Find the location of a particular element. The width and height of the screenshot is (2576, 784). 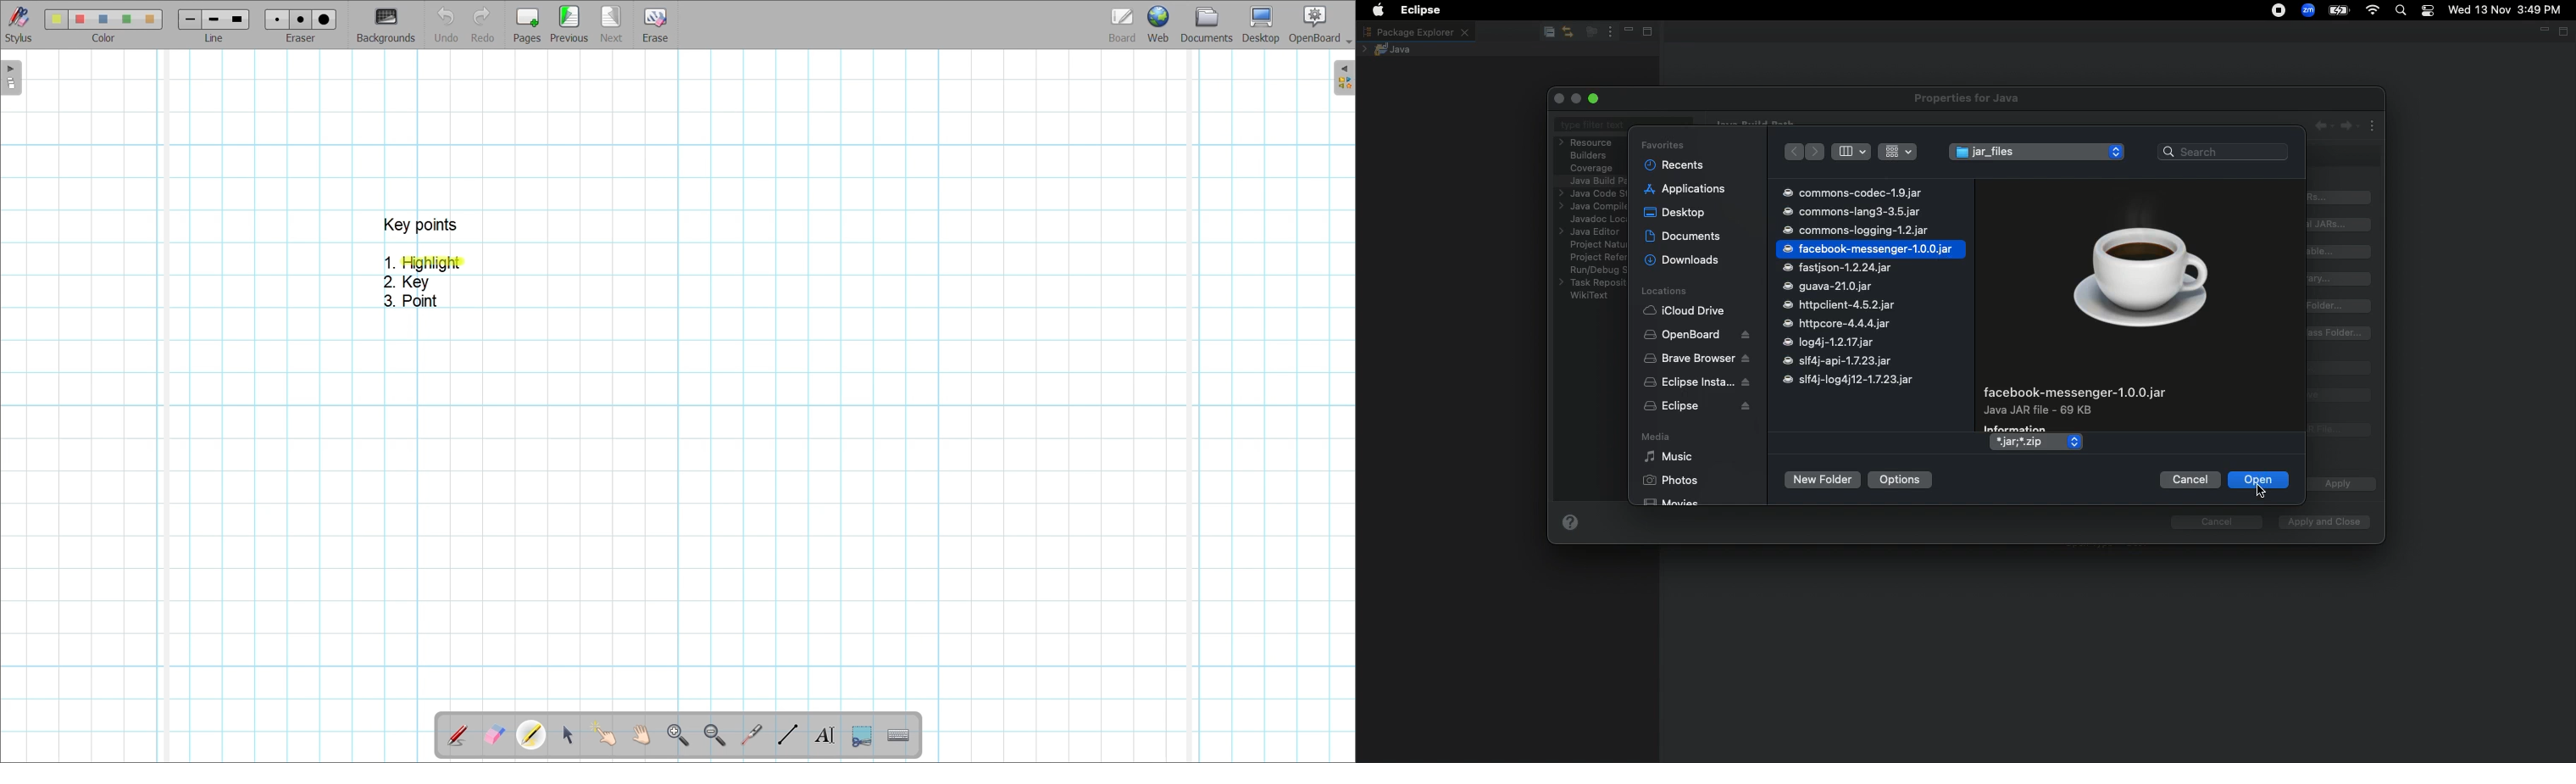

Zoom is located at coordinates (2309, 10).